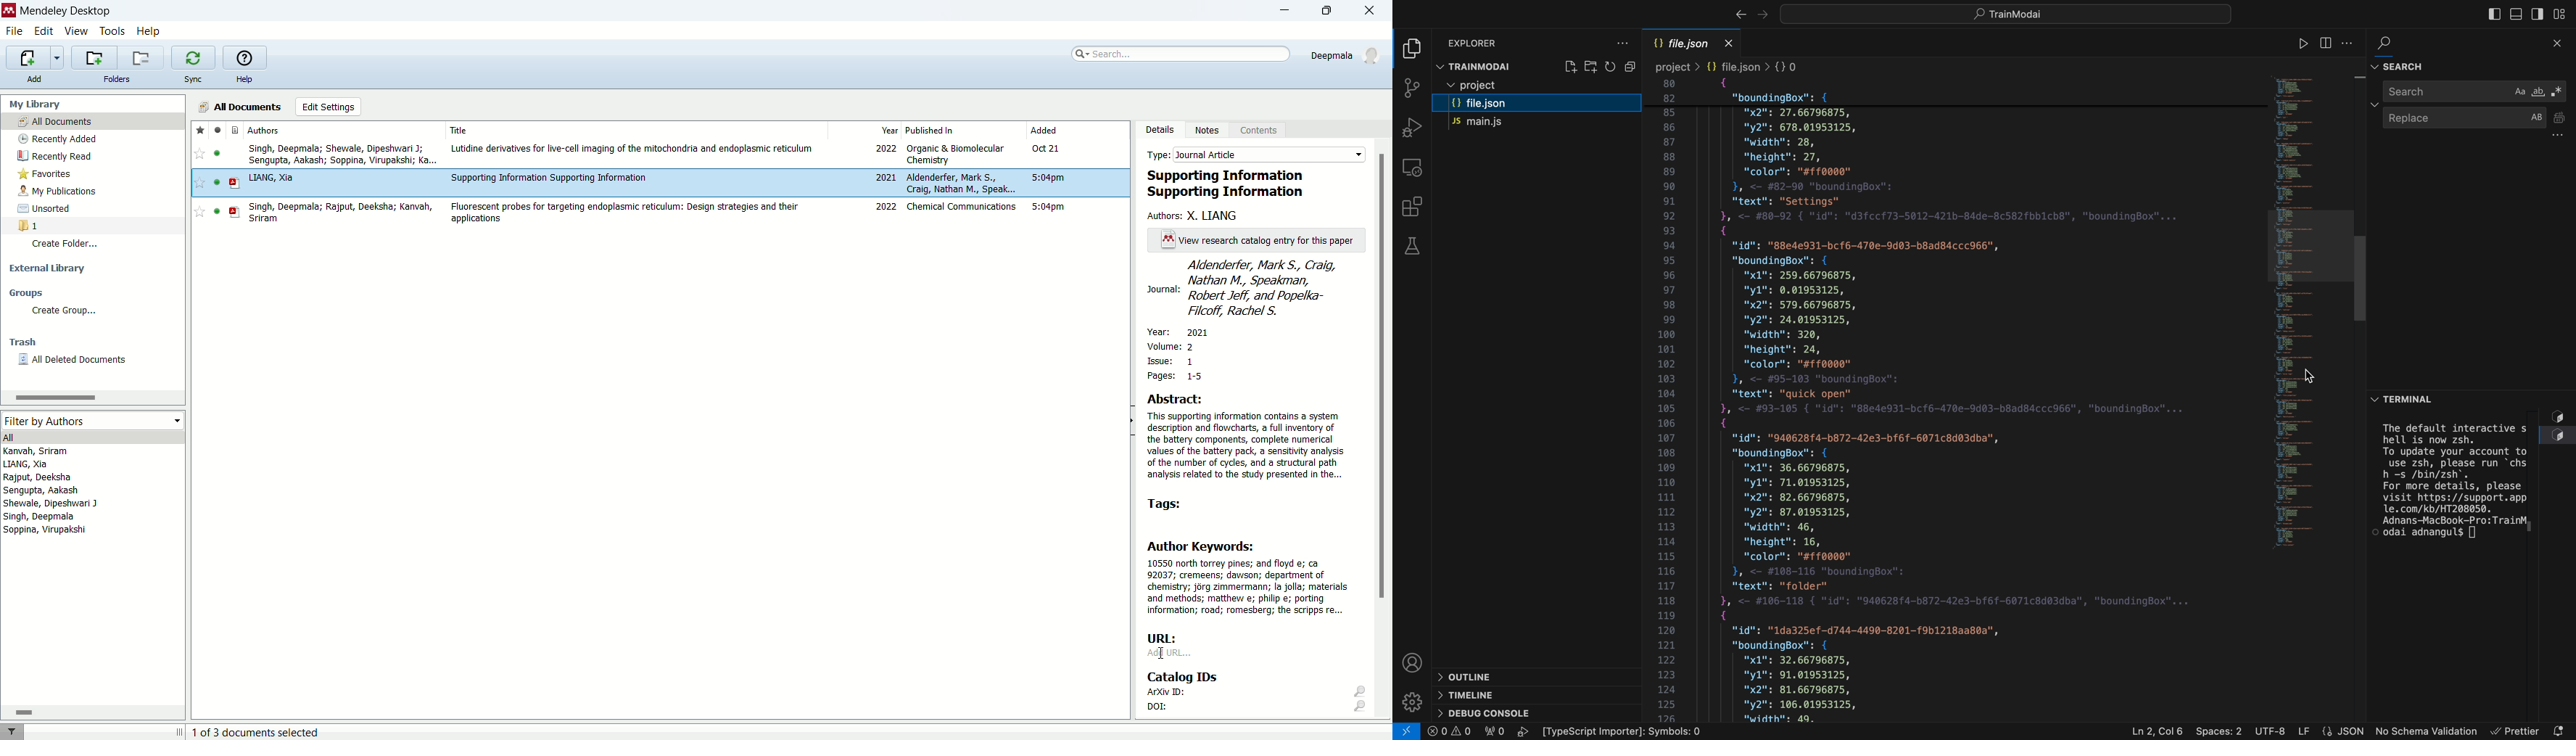 This screenshot has width=2576, height=756. I want to click on sengupta, aakash, so click(42, 490).